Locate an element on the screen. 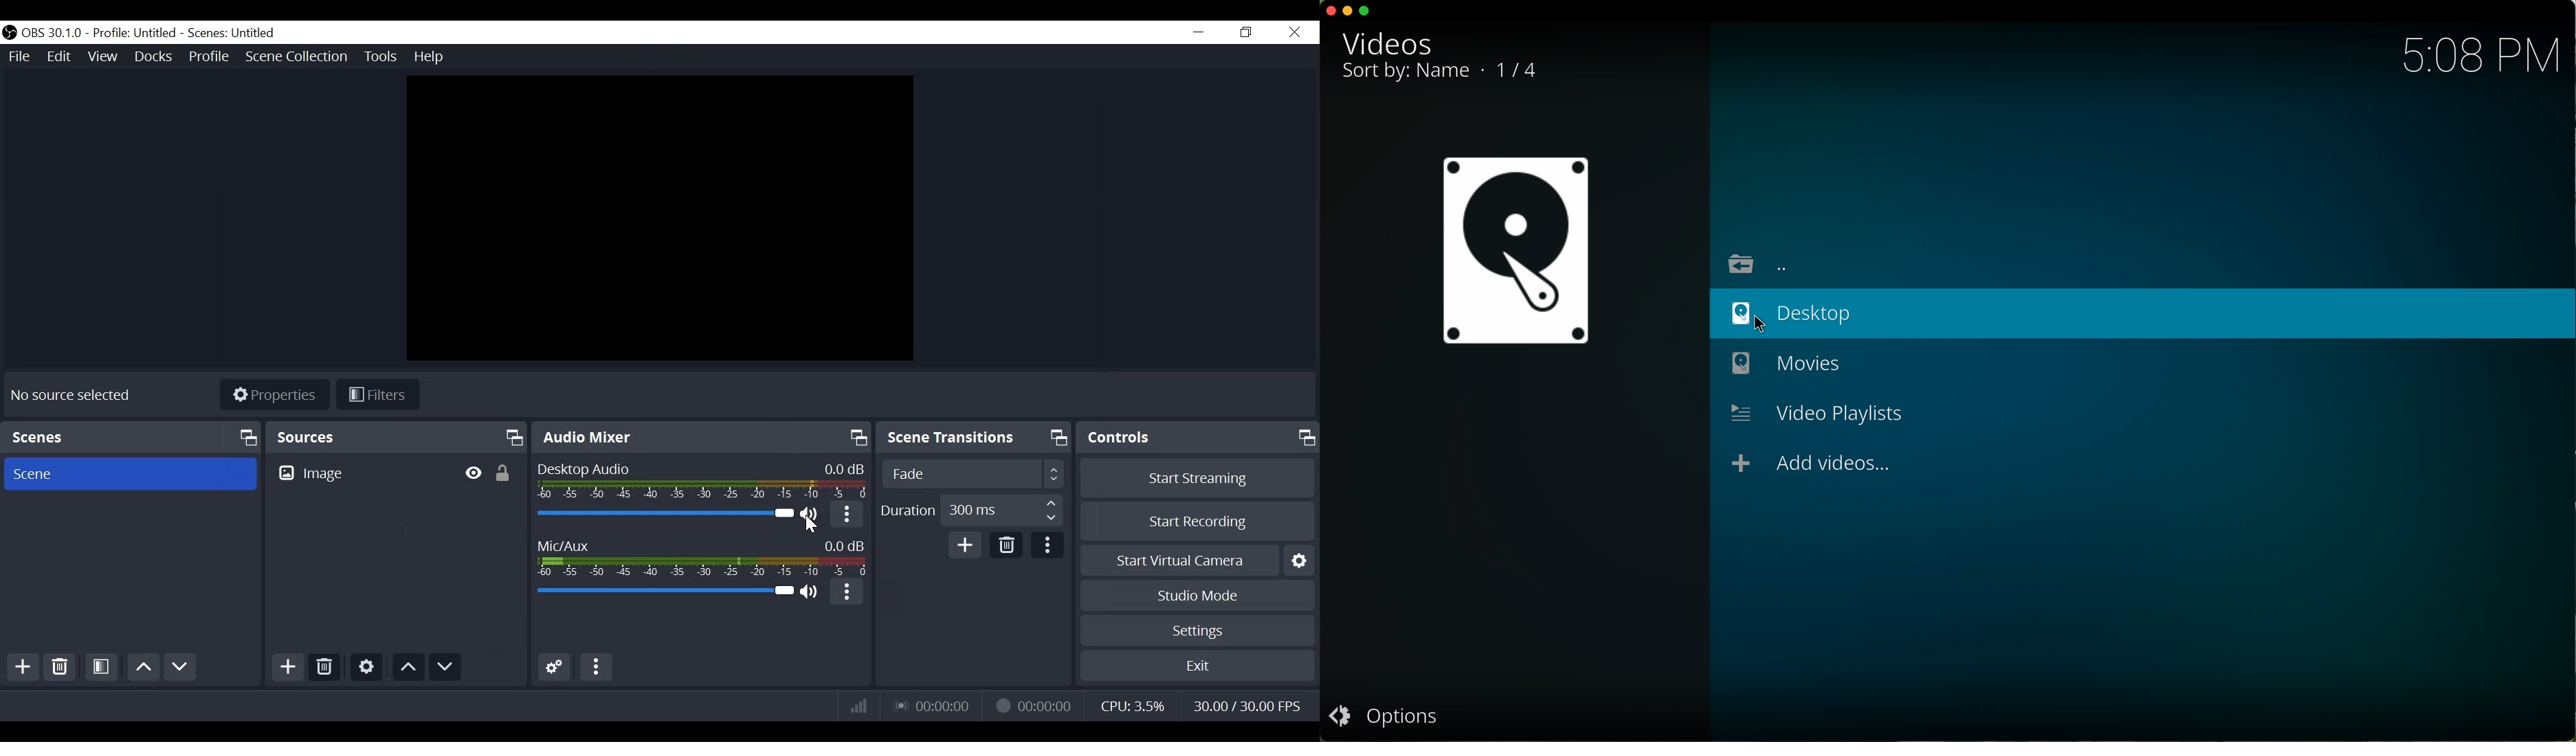  Preview is located at coordinates (659, 218).